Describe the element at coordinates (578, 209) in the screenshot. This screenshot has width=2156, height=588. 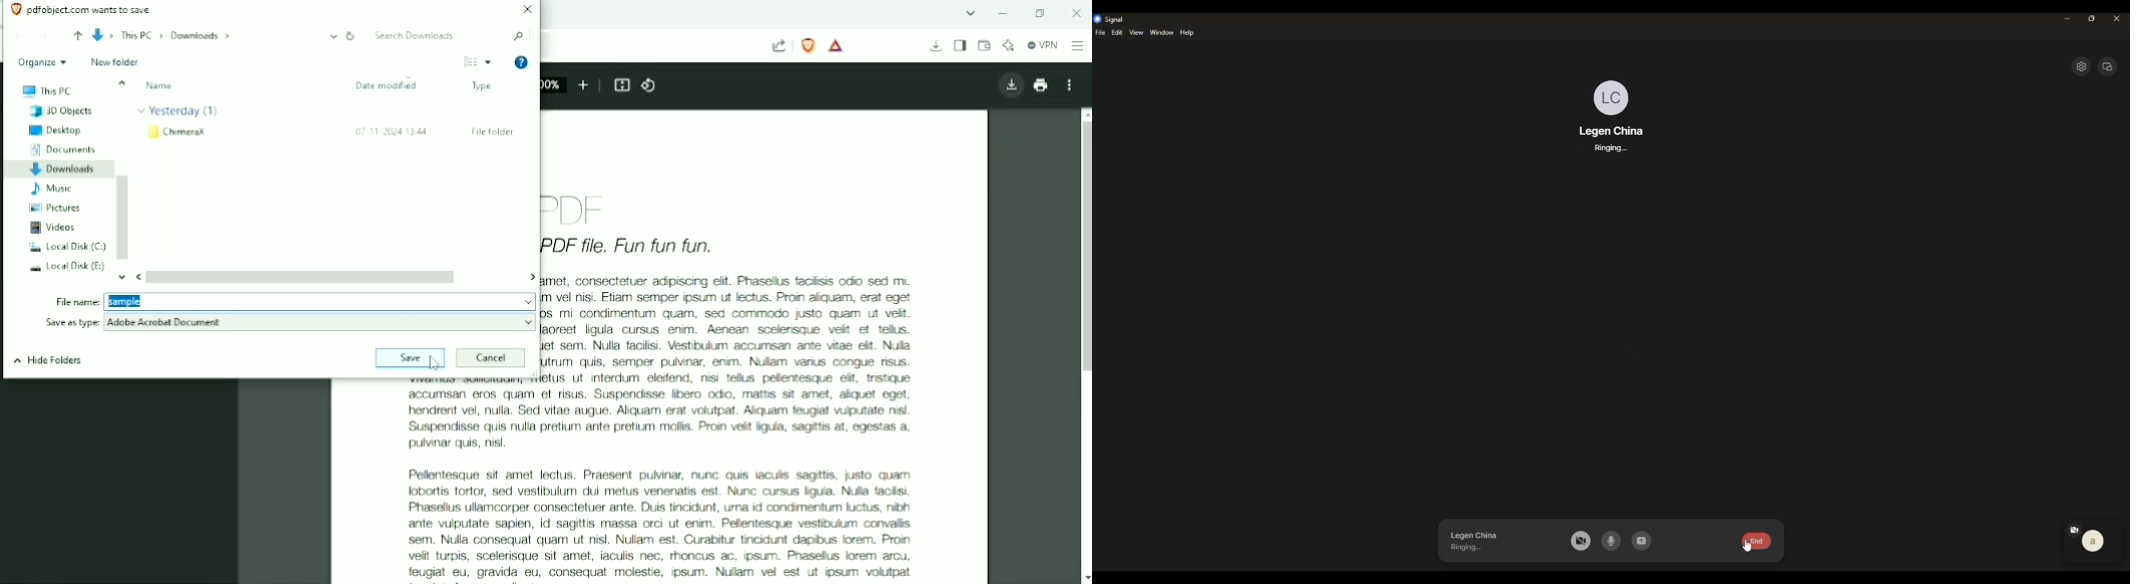
I see `PDF` at that location.